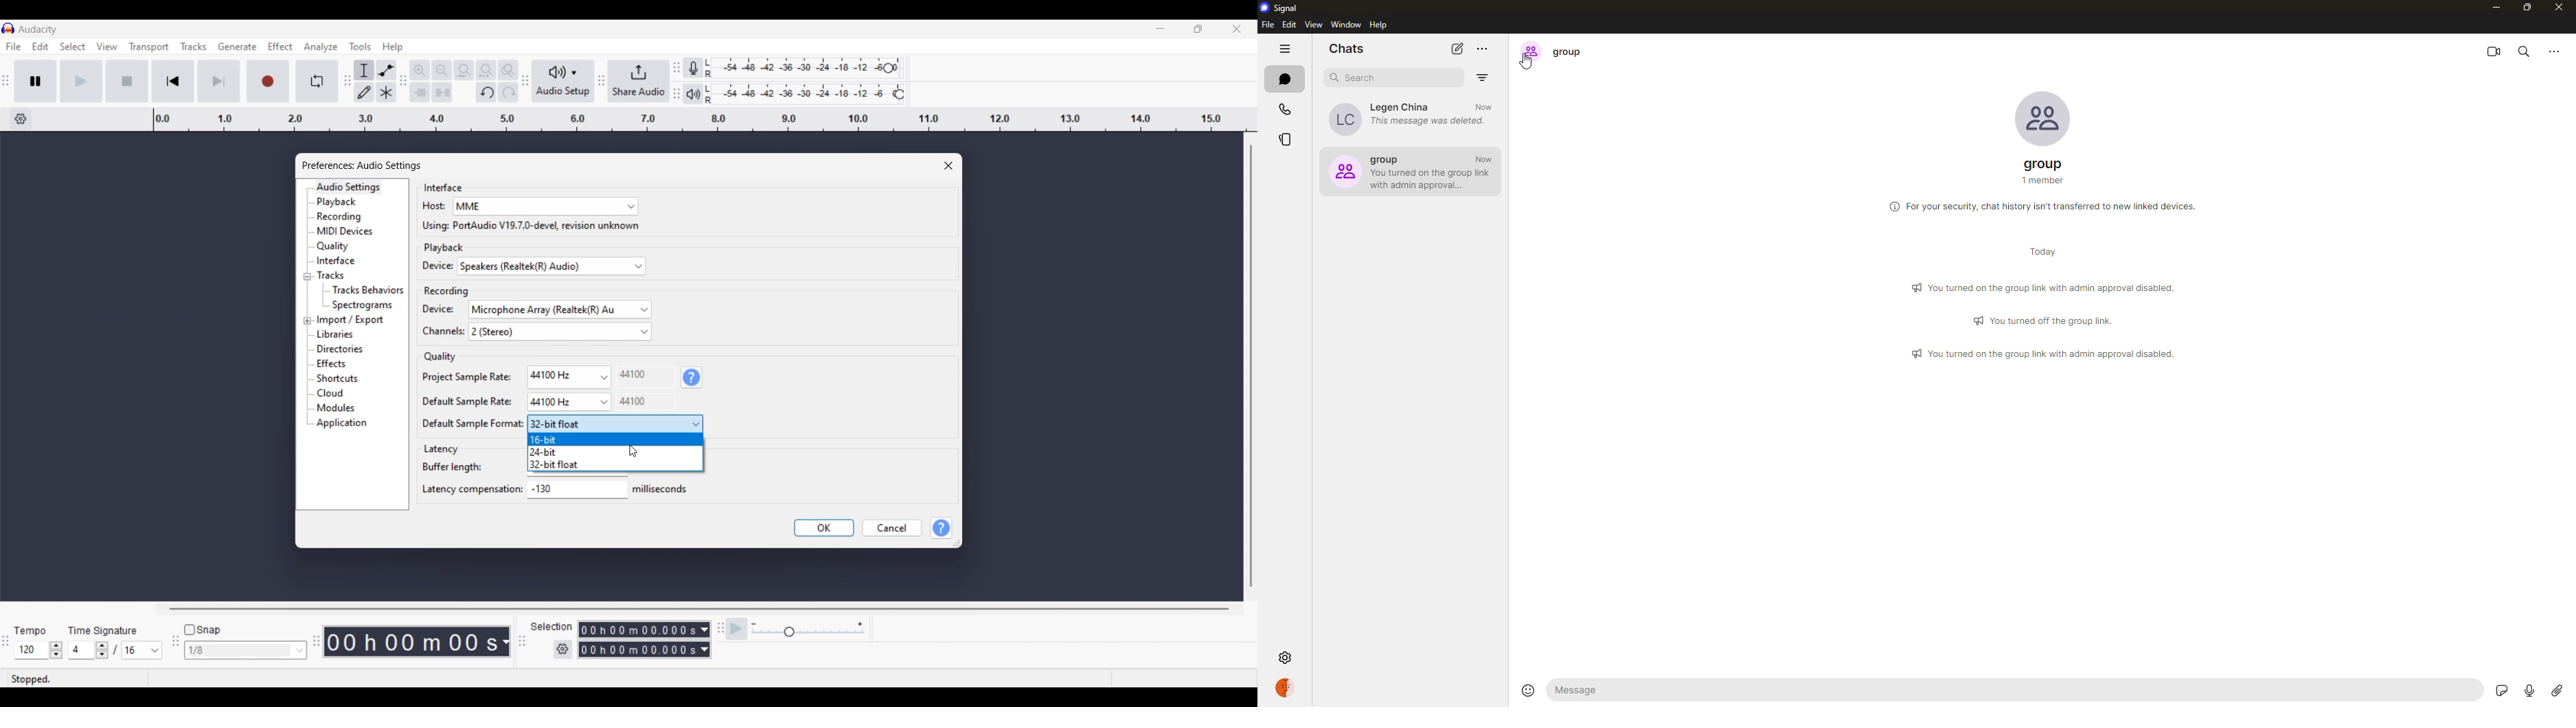  I want to click on Latency compensation:, so click(471, 492).